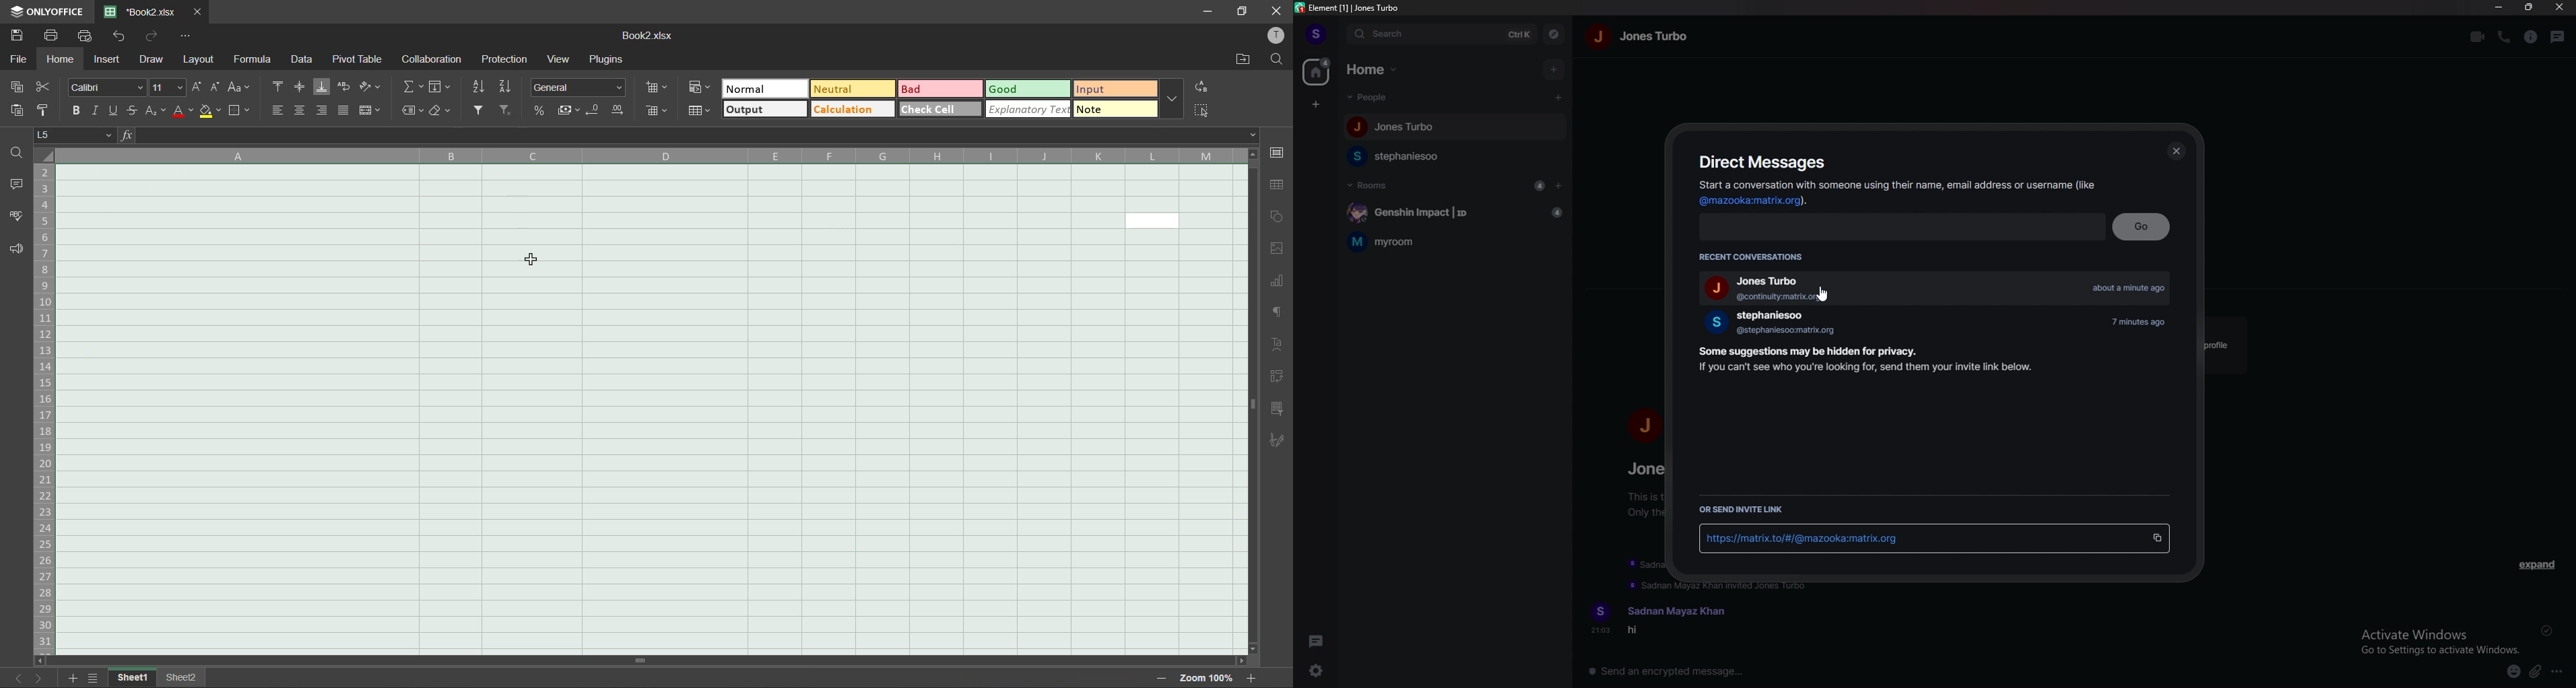 The width and height of the screenshot is (2576, 700). I want to click on bad, so click(939, 88).